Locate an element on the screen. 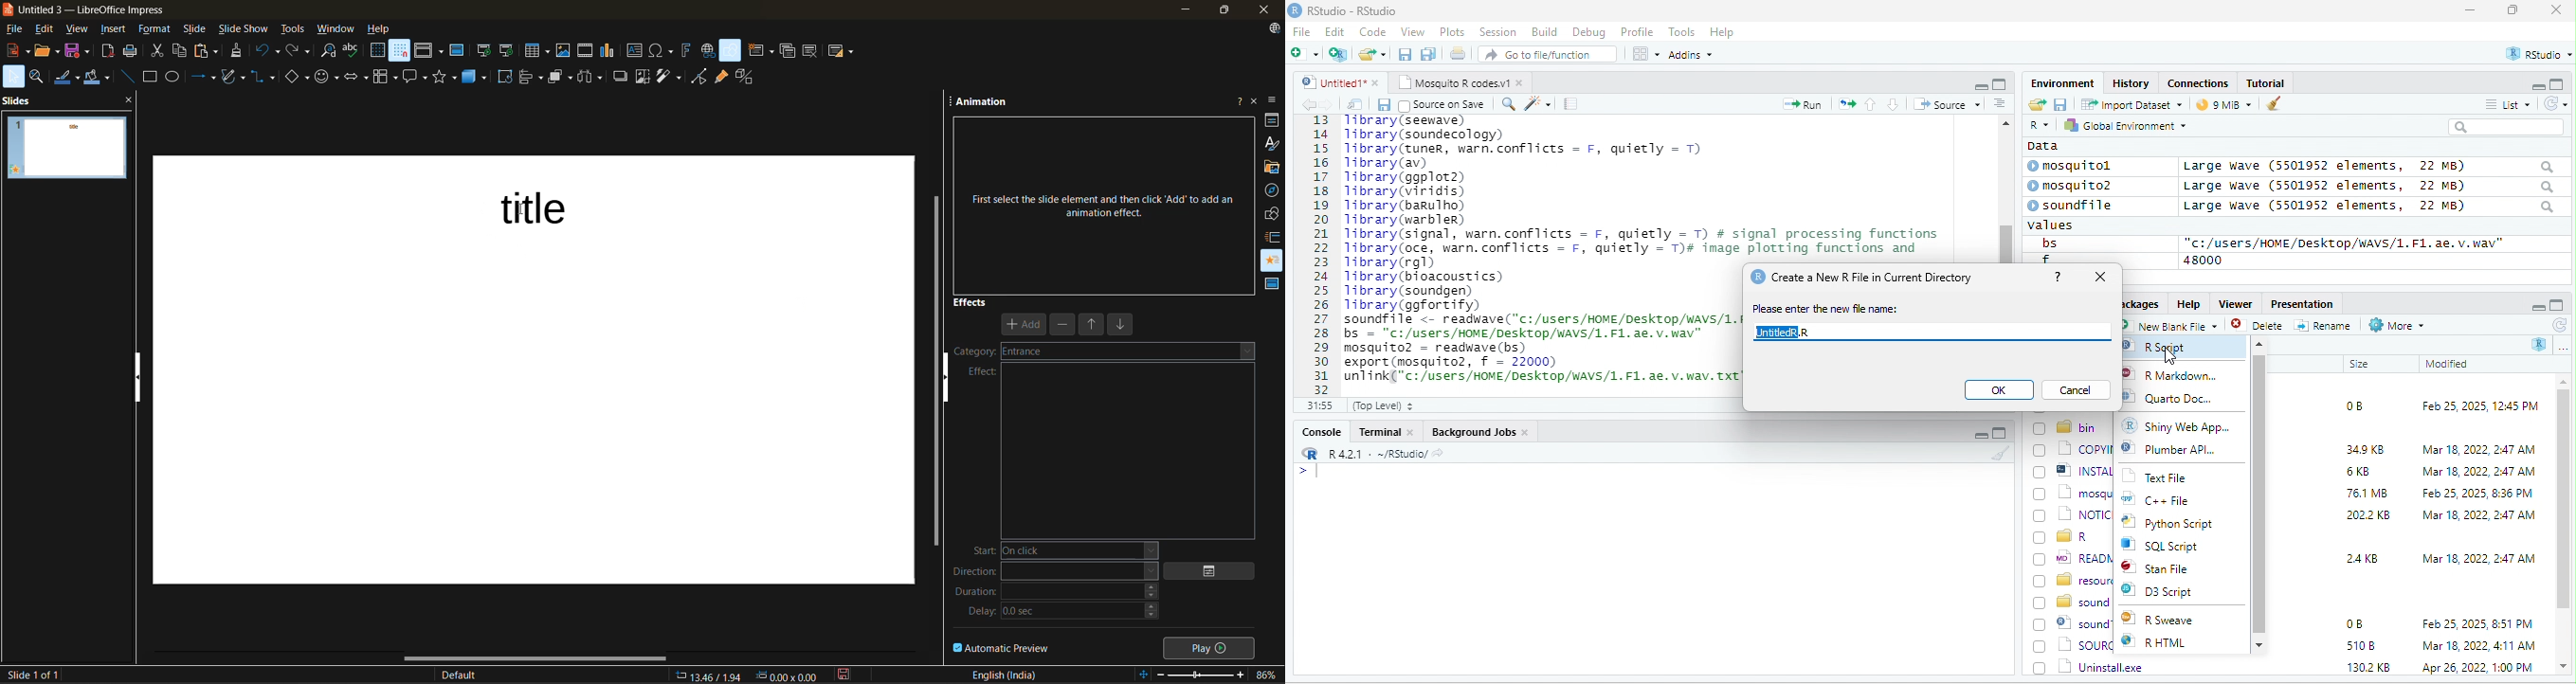 The width and height of the screenshot is (2576, 700). minimize is located at coordinates (2531, 85).